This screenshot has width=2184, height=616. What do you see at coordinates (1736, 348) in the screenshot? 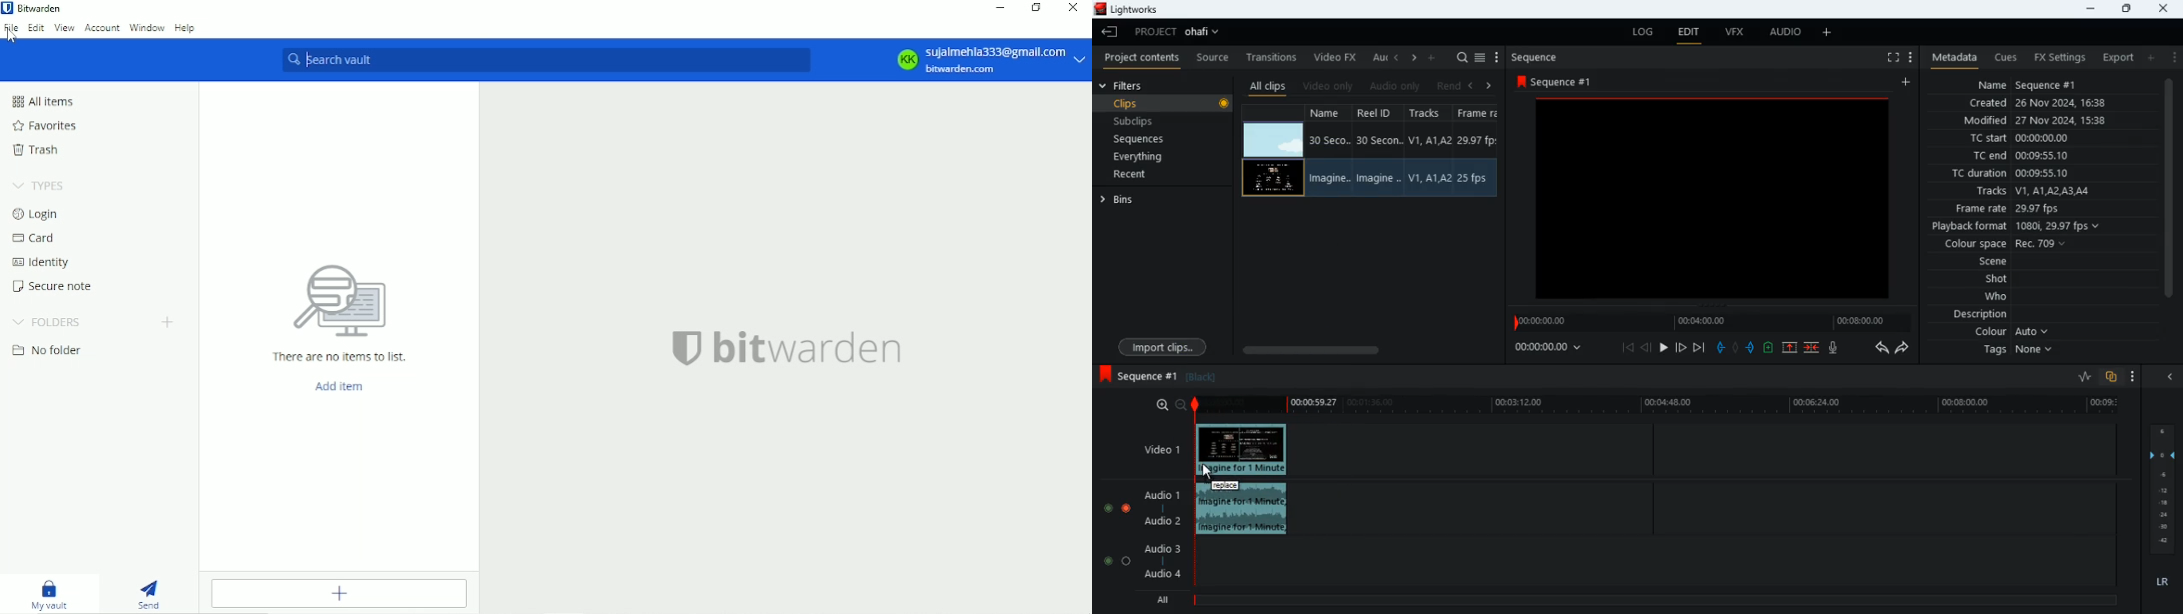
I see `hold` at bounding box center [1736, 348].